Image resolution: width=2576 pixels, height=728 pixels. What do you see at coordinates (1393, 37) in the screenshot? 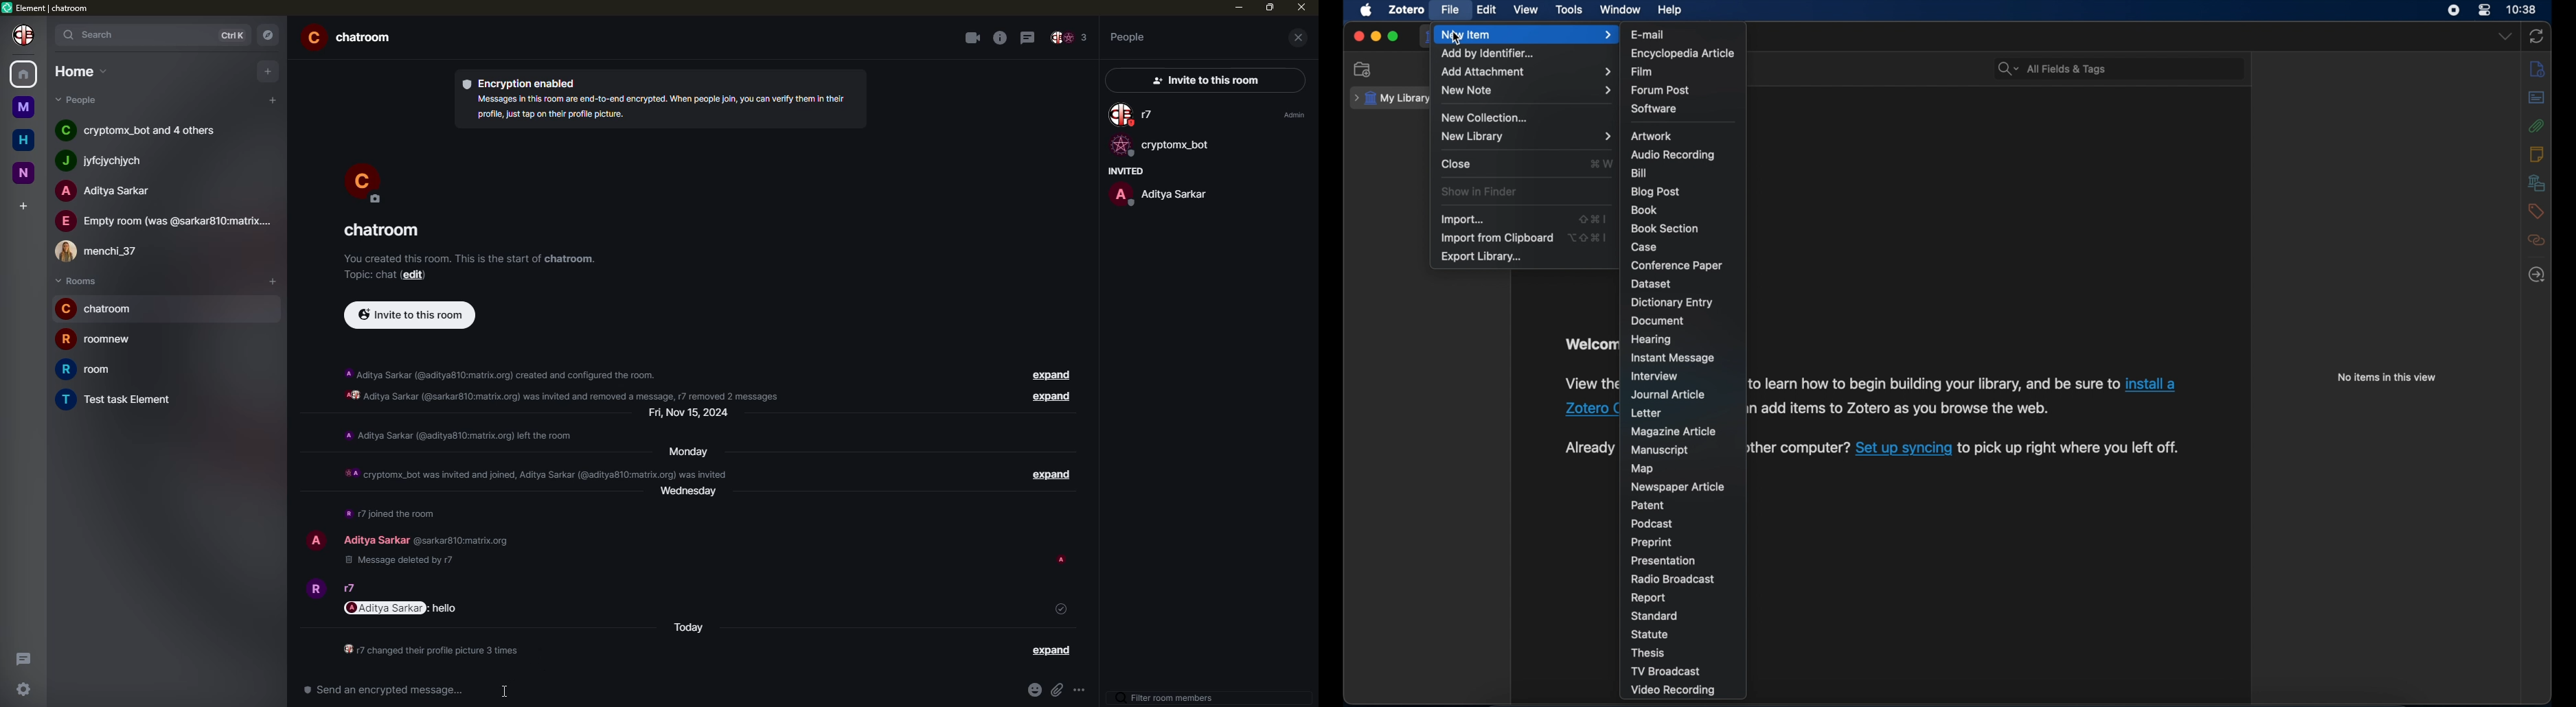
I see `maximize` at bounding box center [1393, 37].